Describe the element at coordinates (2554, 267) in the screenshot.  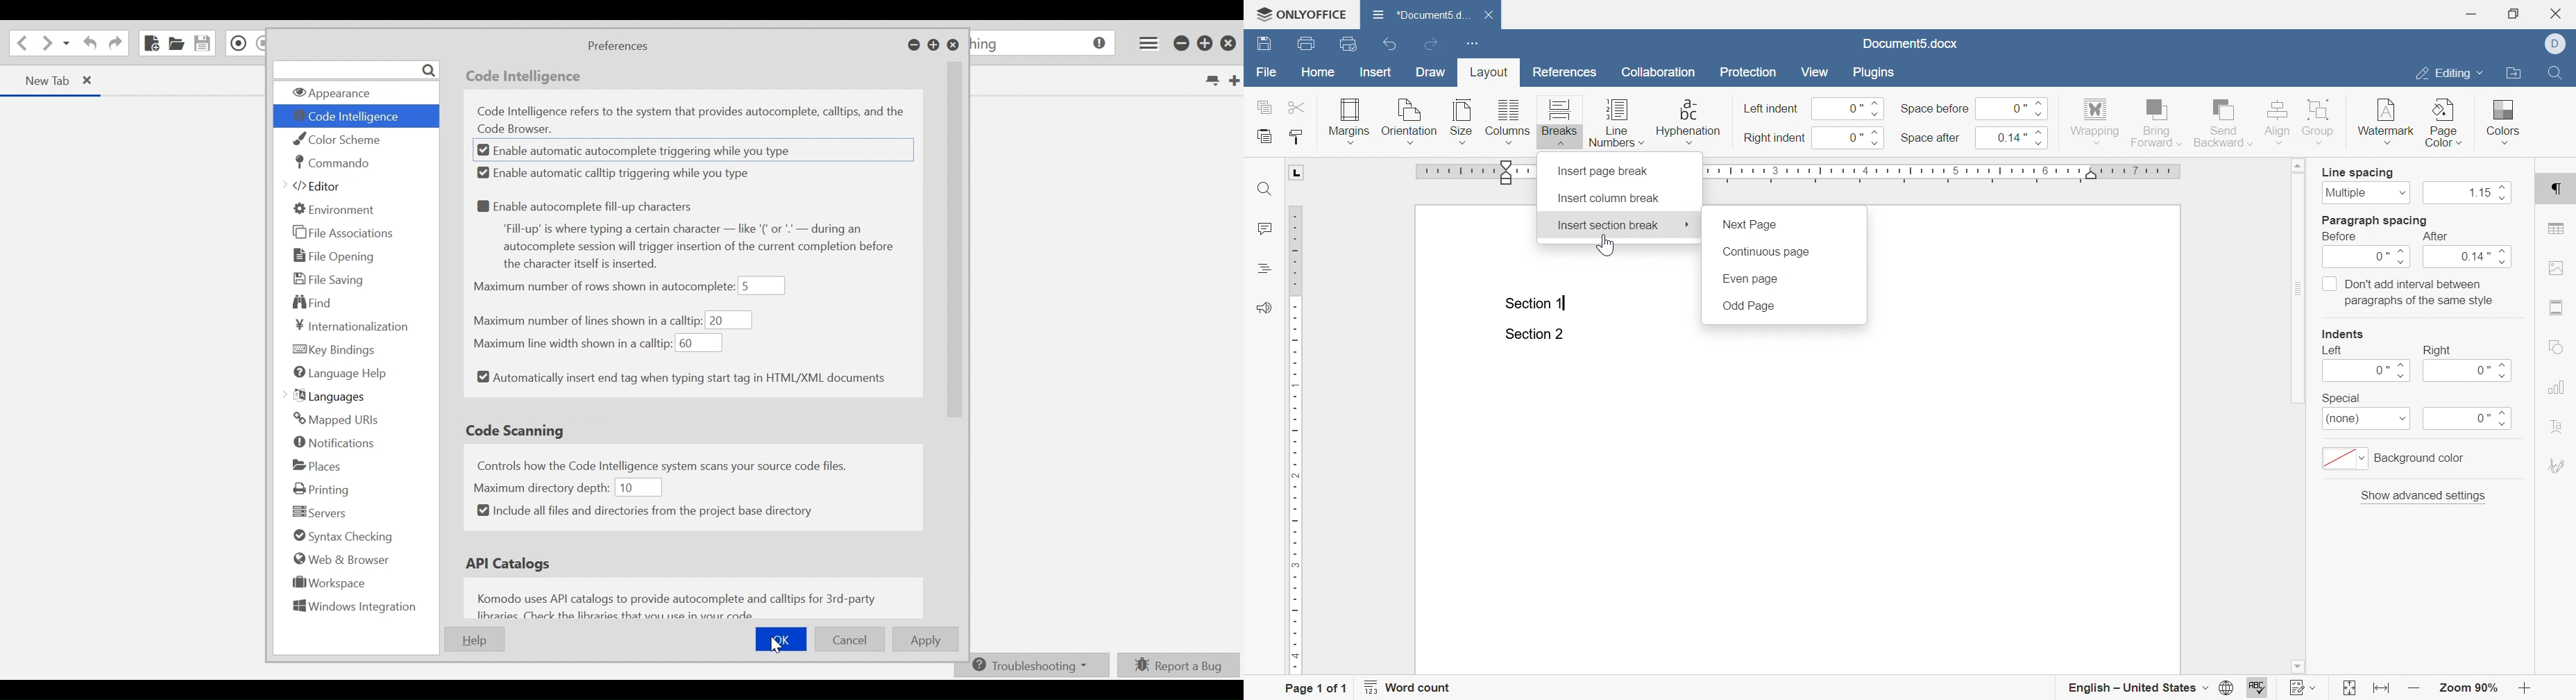
I see `image settings` at that location.